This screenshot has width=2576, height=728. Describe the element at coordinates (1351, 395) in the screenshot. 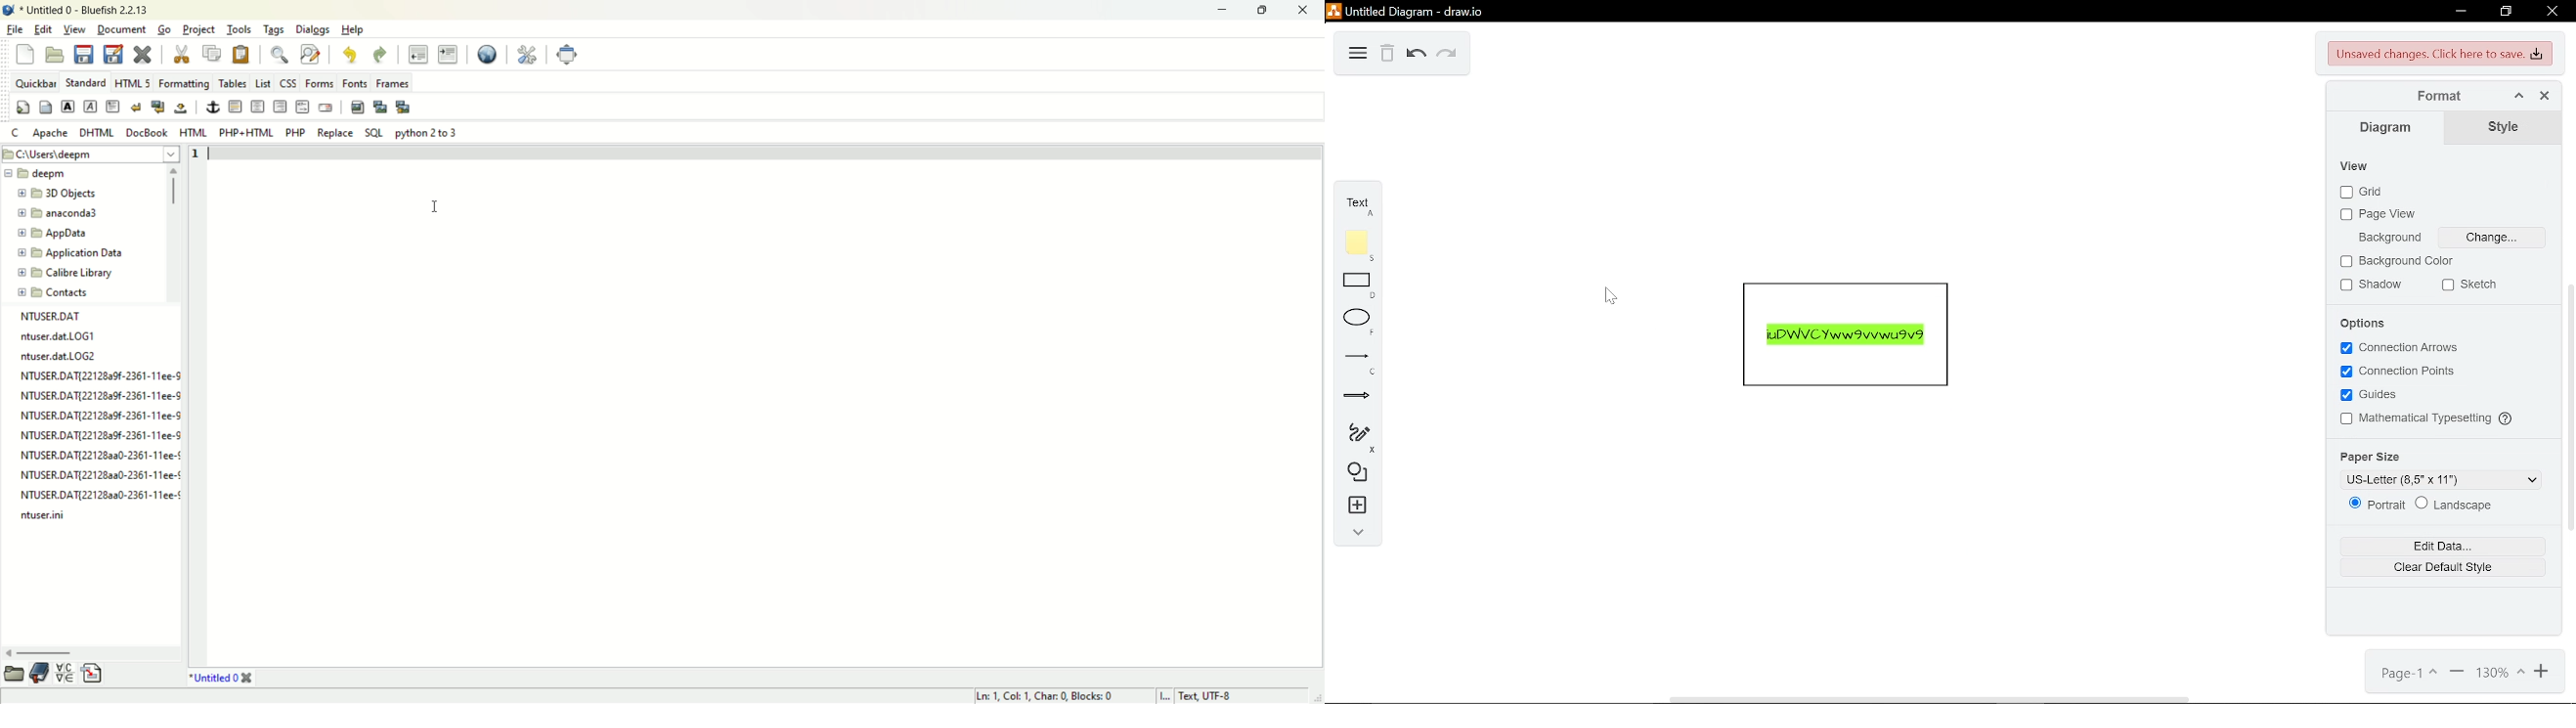

I see `arrows` at that location.